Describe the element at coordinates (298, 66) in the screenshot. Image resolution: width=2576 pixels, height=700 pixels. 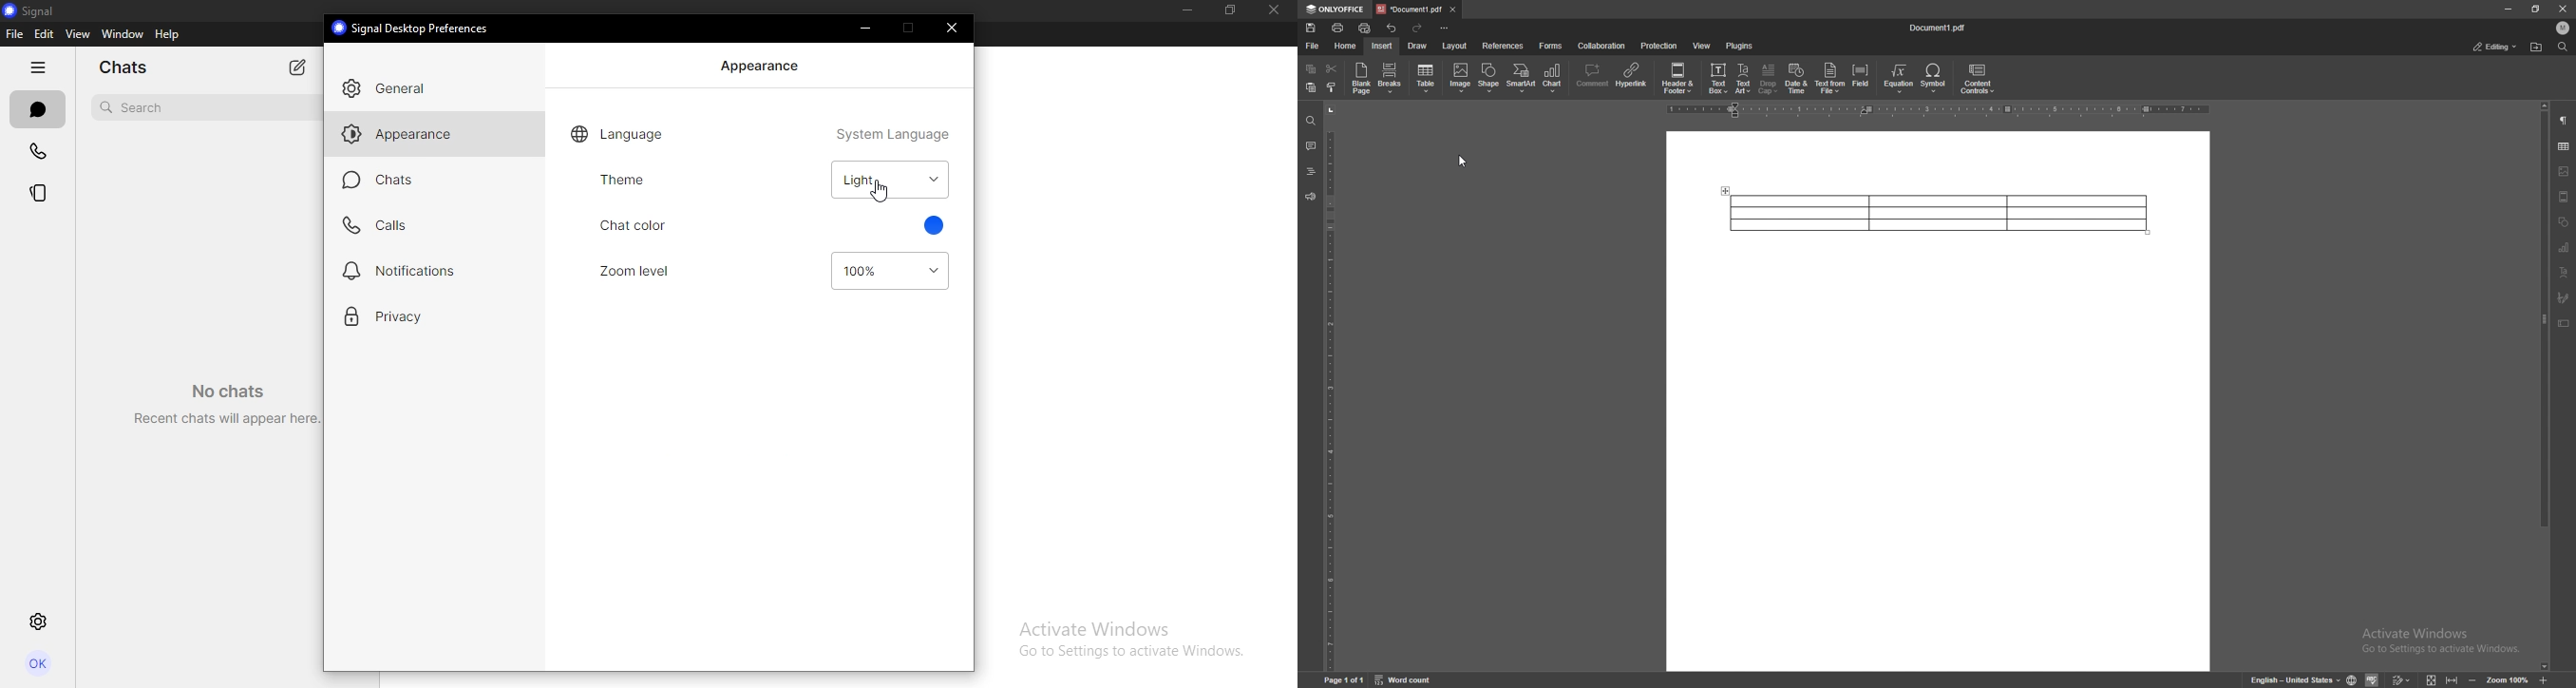
I see `new chat` at that location.